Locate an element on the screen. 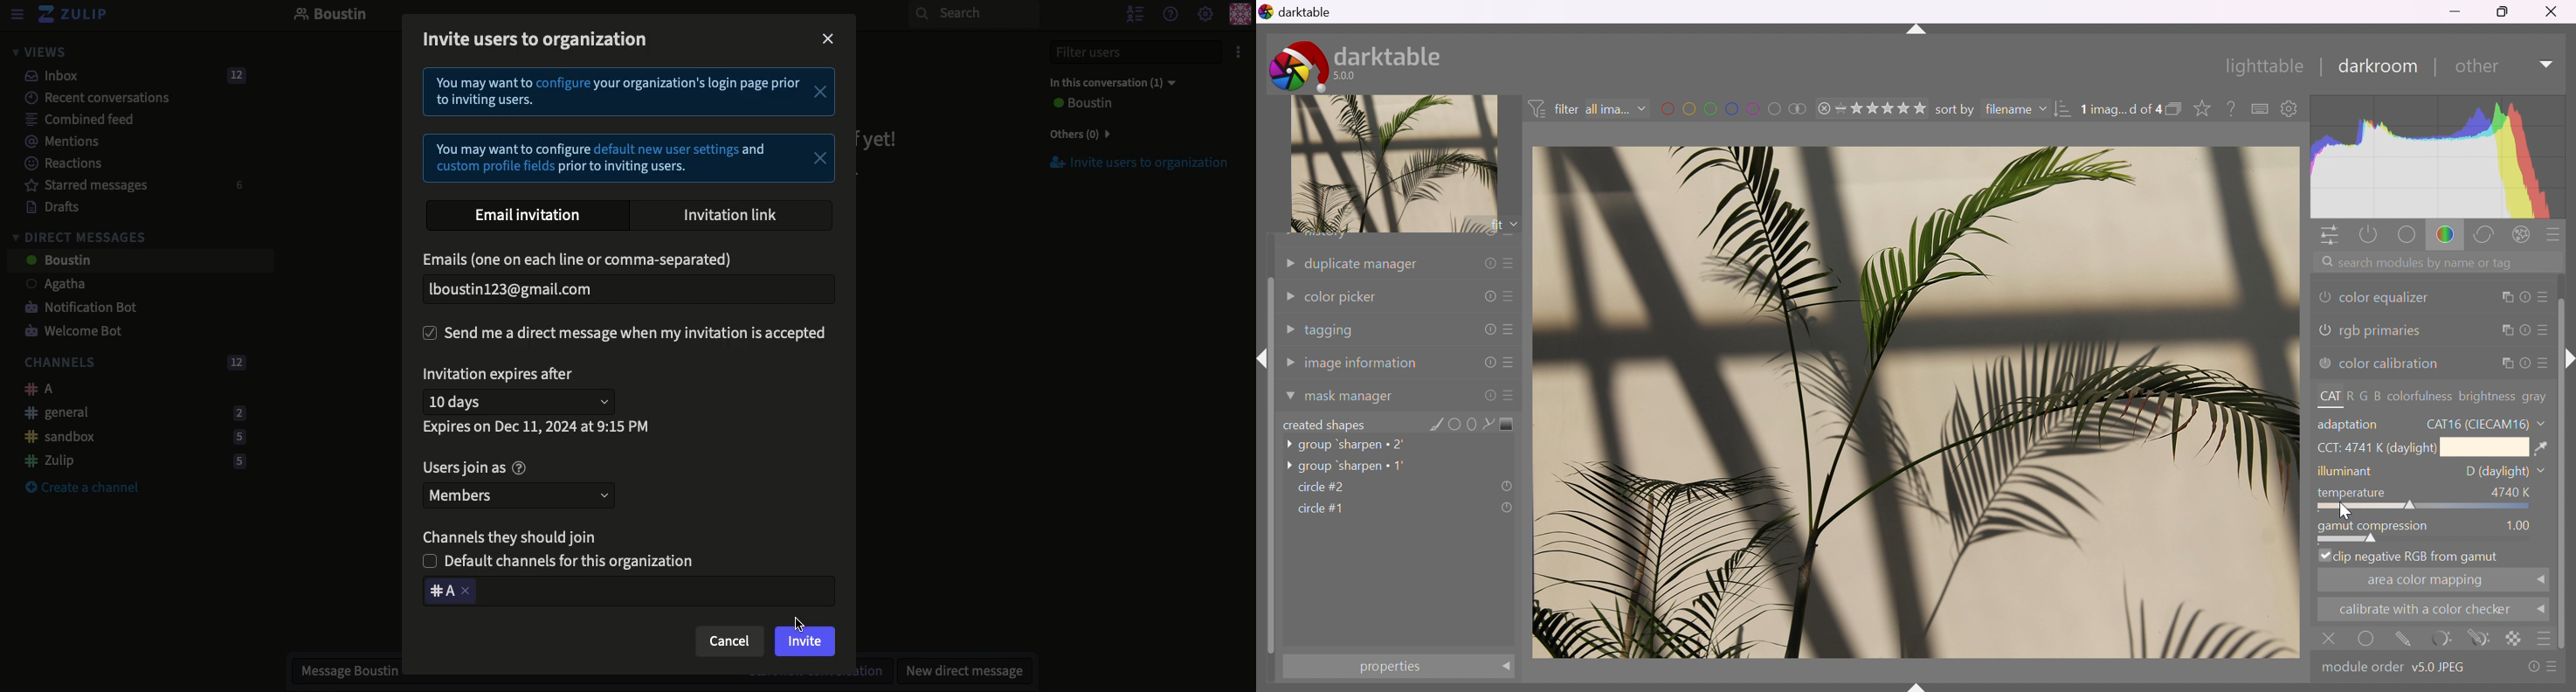 The image size is (2576, 700). sort by is located at coordinates (1953, 109).